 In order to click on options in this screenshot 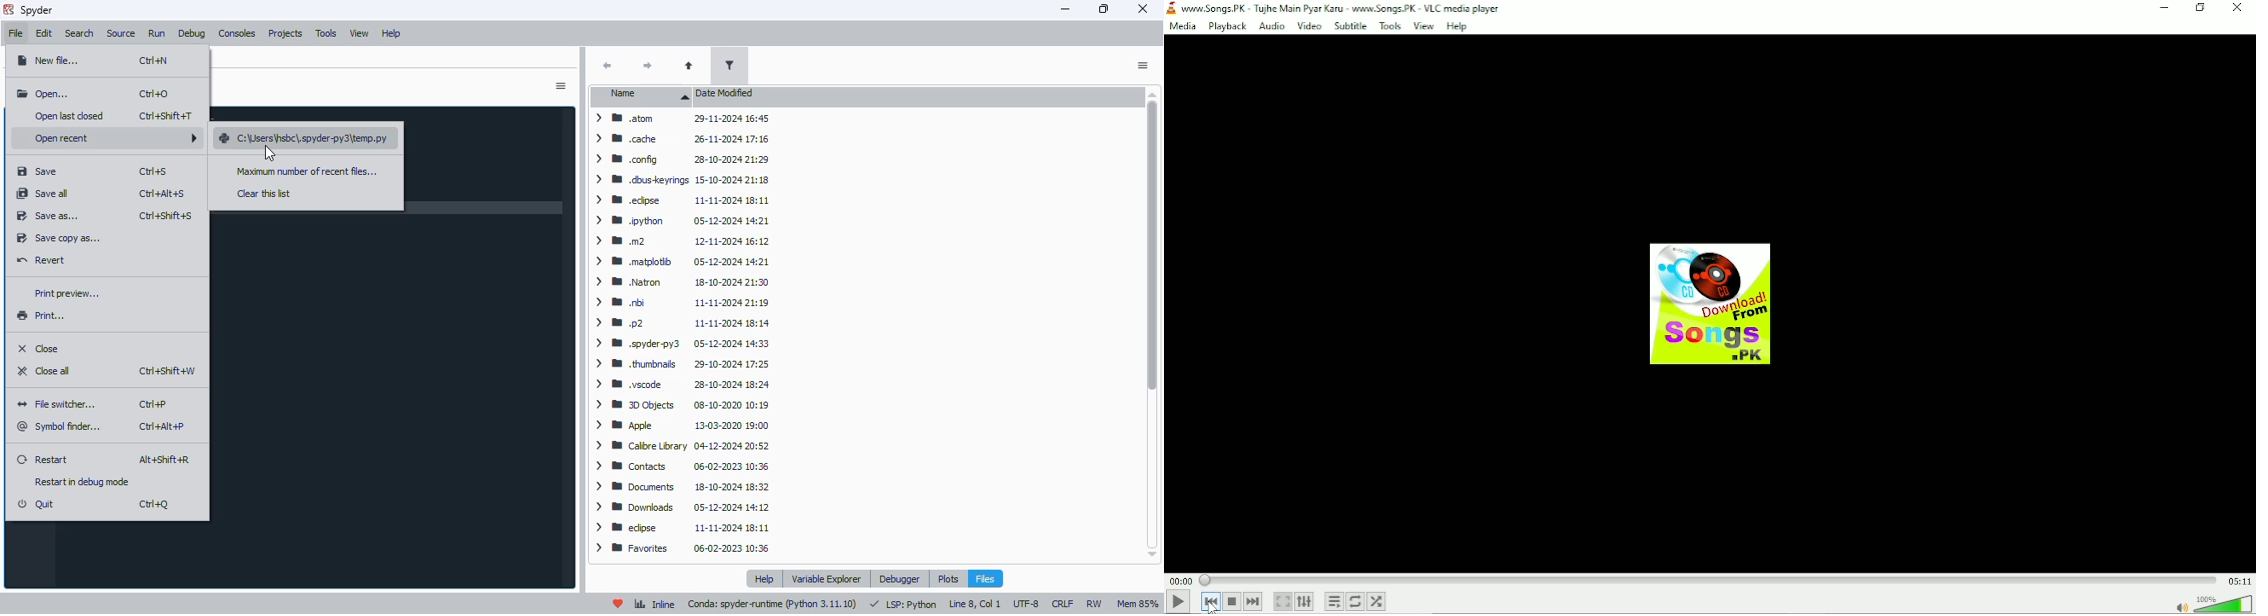, I will do `click(560, 86)`.